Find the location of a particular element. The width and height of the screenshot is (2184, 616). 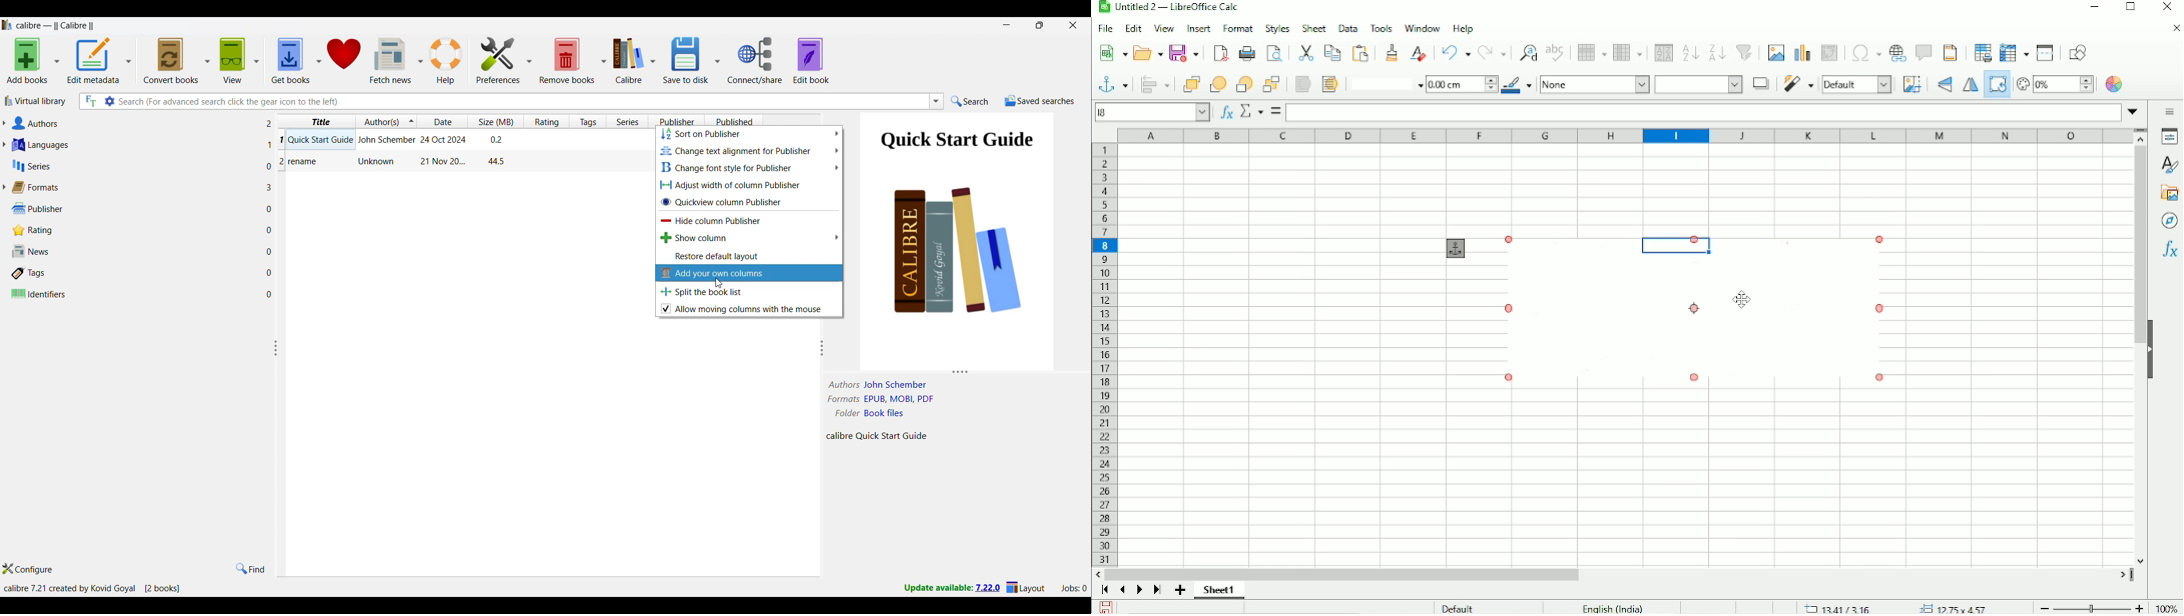

Styles is located at coordinates (2169, 165).